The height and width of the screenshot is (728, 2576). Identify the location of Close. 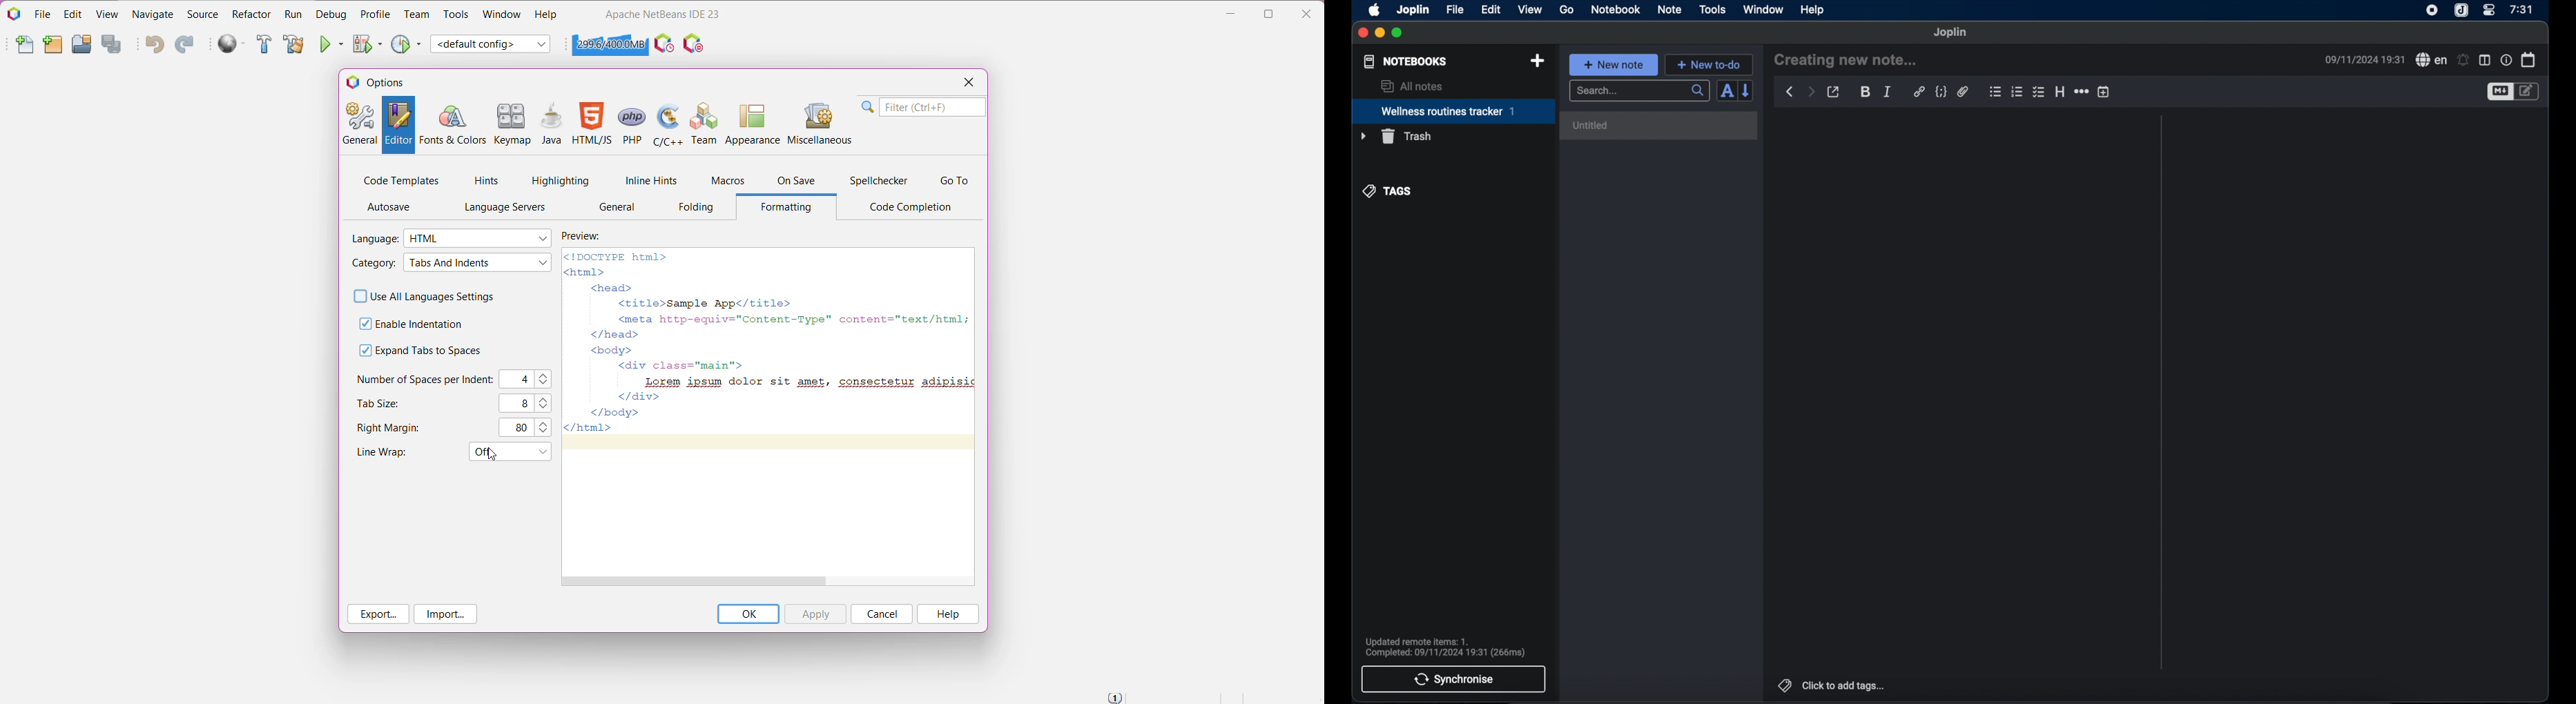
(1309, 12).